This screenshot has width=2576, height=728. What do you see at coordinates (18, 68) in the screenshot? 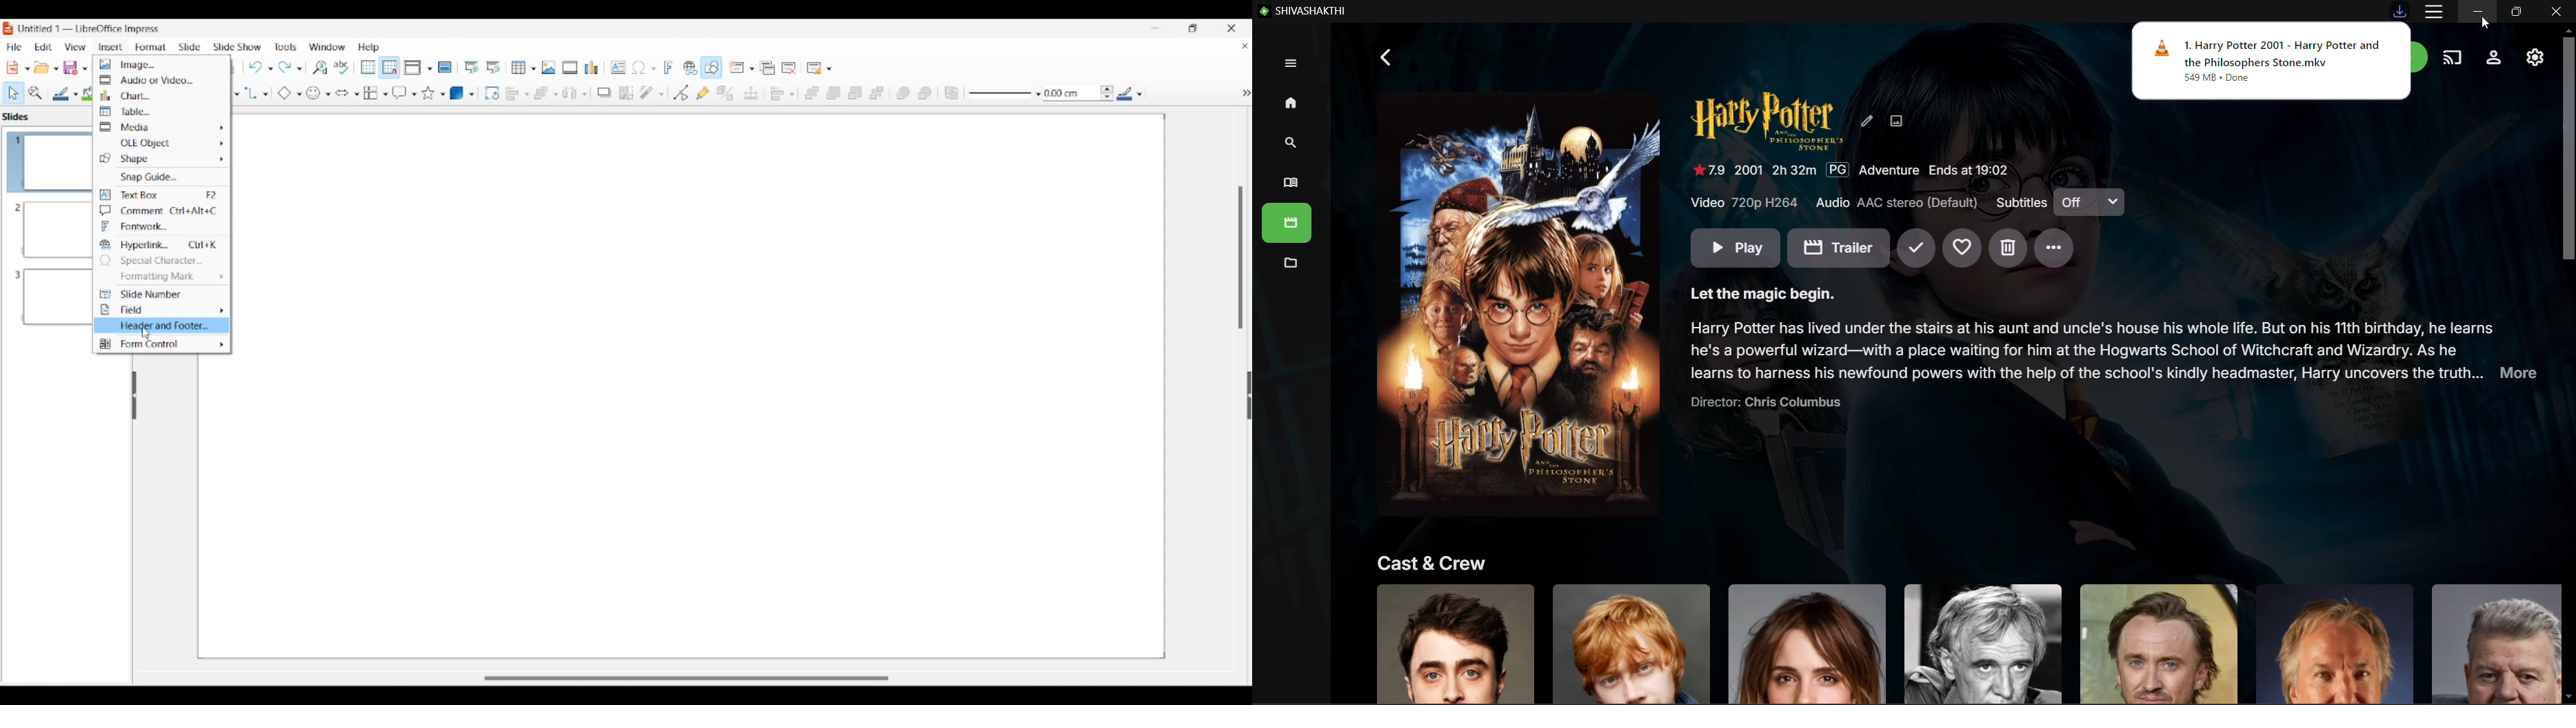
I see `New document options` at bounding box center [18, 68].